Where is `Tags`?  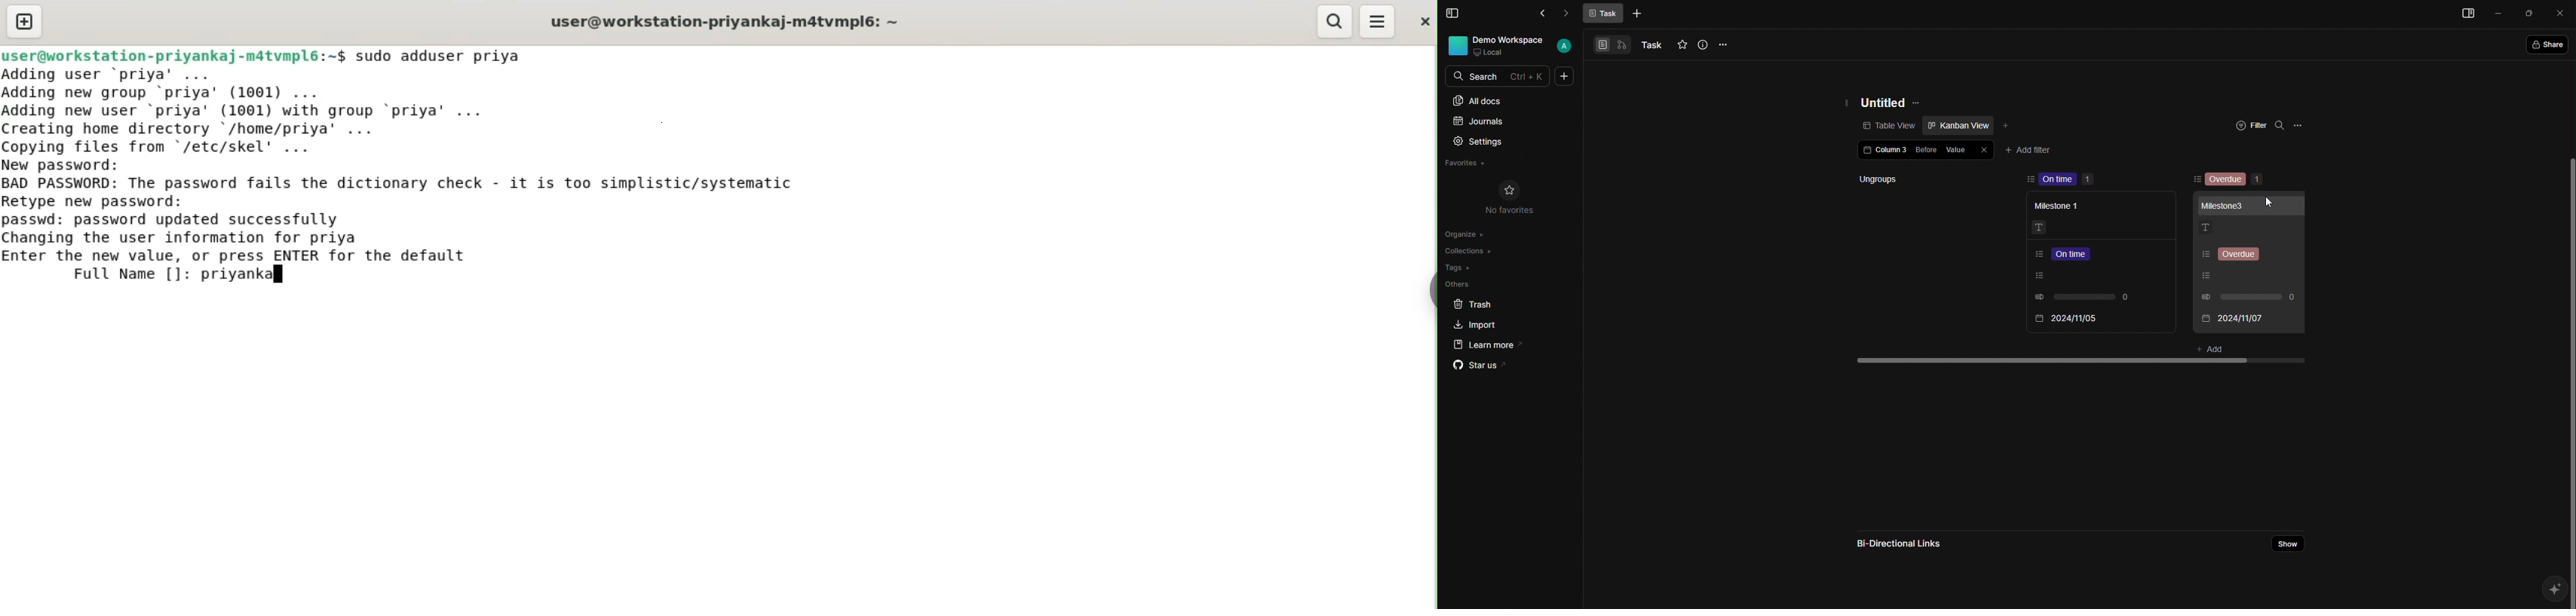
Tags is located at coordinates (1461, 268).